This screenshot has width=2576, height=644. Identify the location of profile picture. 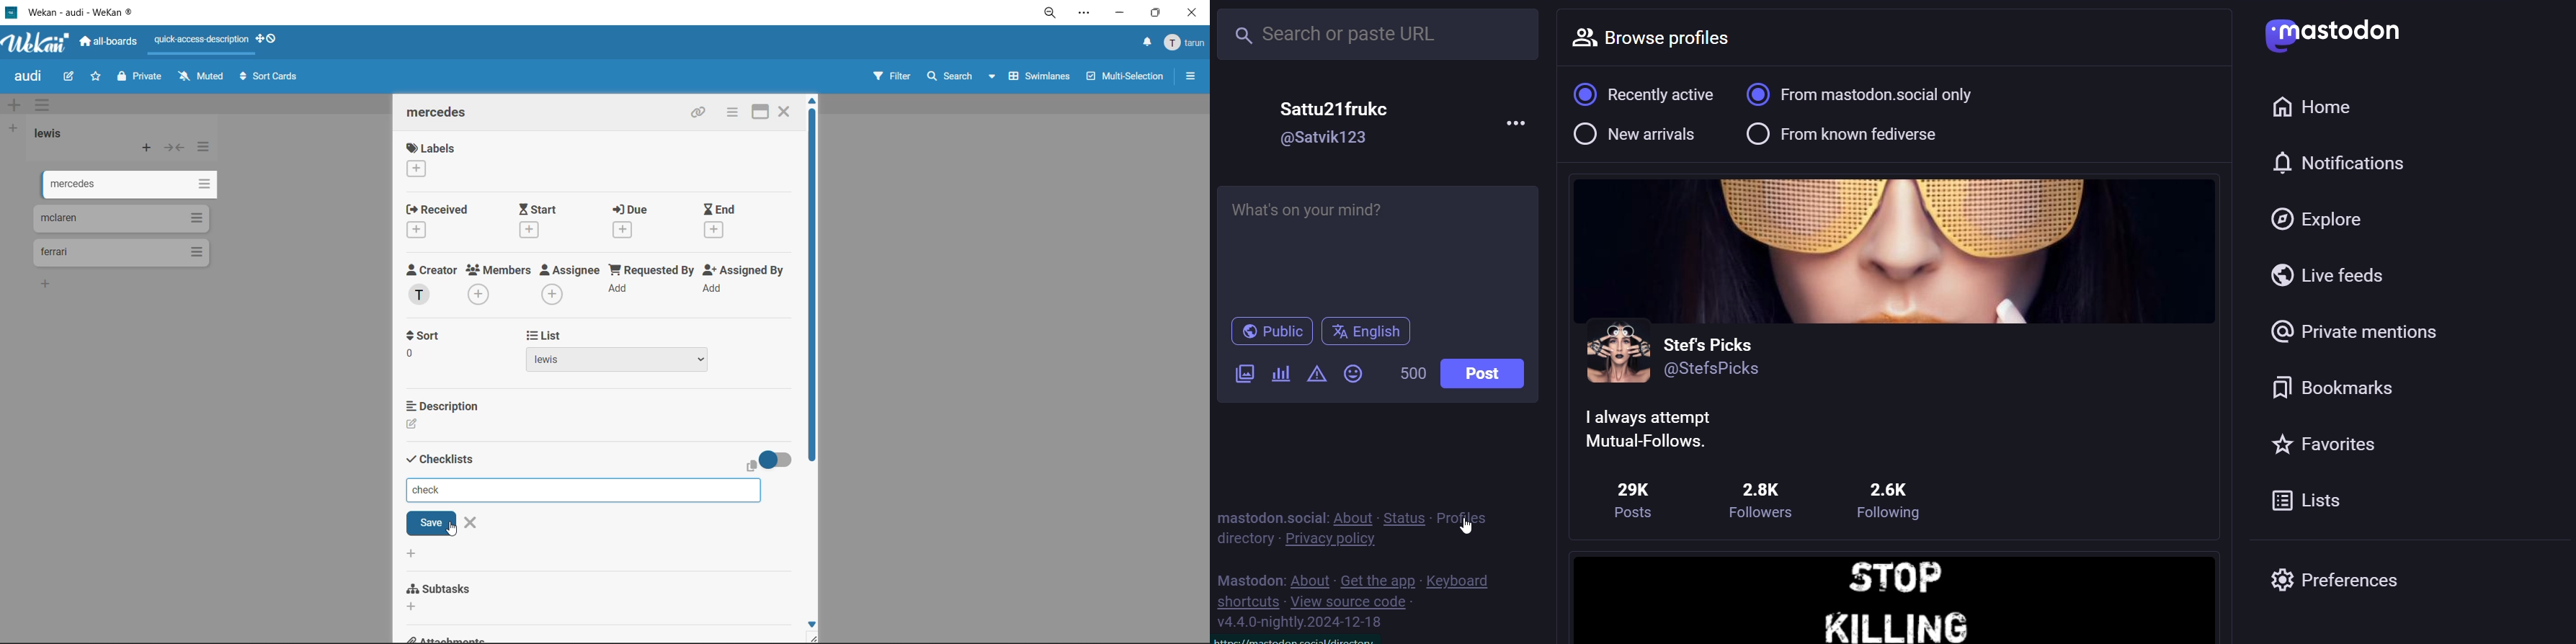
(1617, 354).